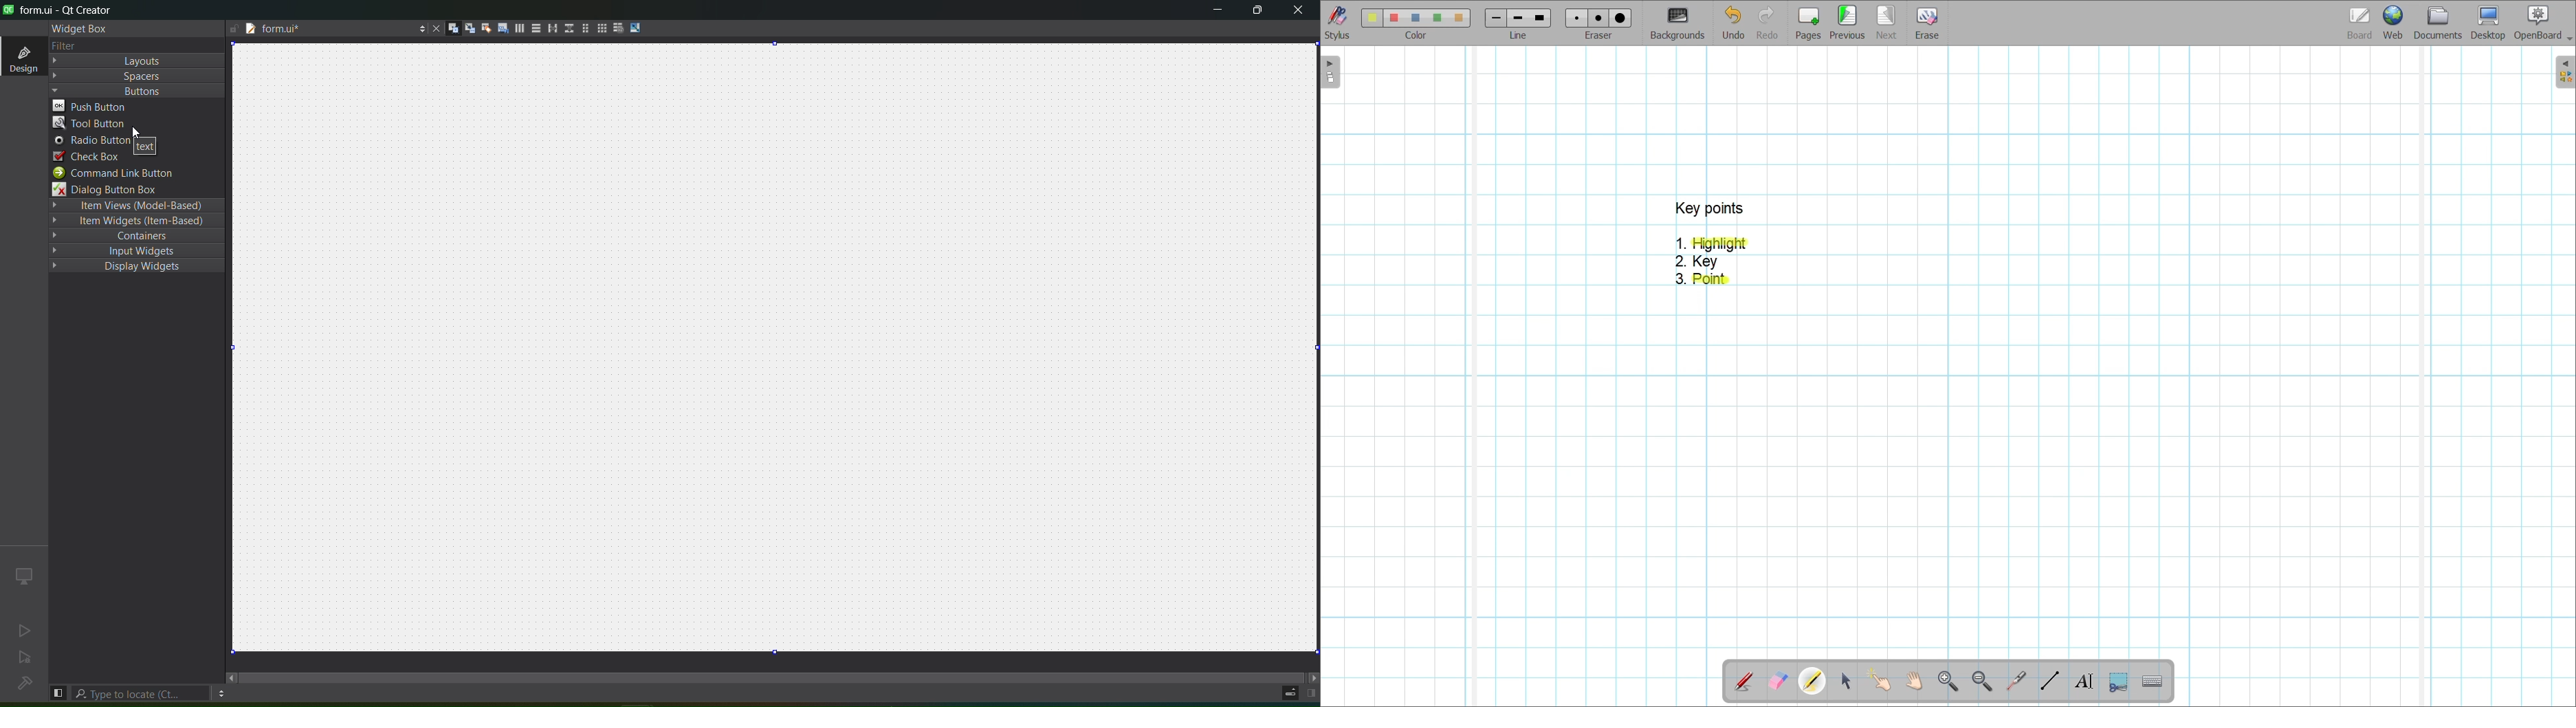  What do you see at coordinates (137, 124) in the screenshot?
I see `tool button` at bounding box center [137, 124].